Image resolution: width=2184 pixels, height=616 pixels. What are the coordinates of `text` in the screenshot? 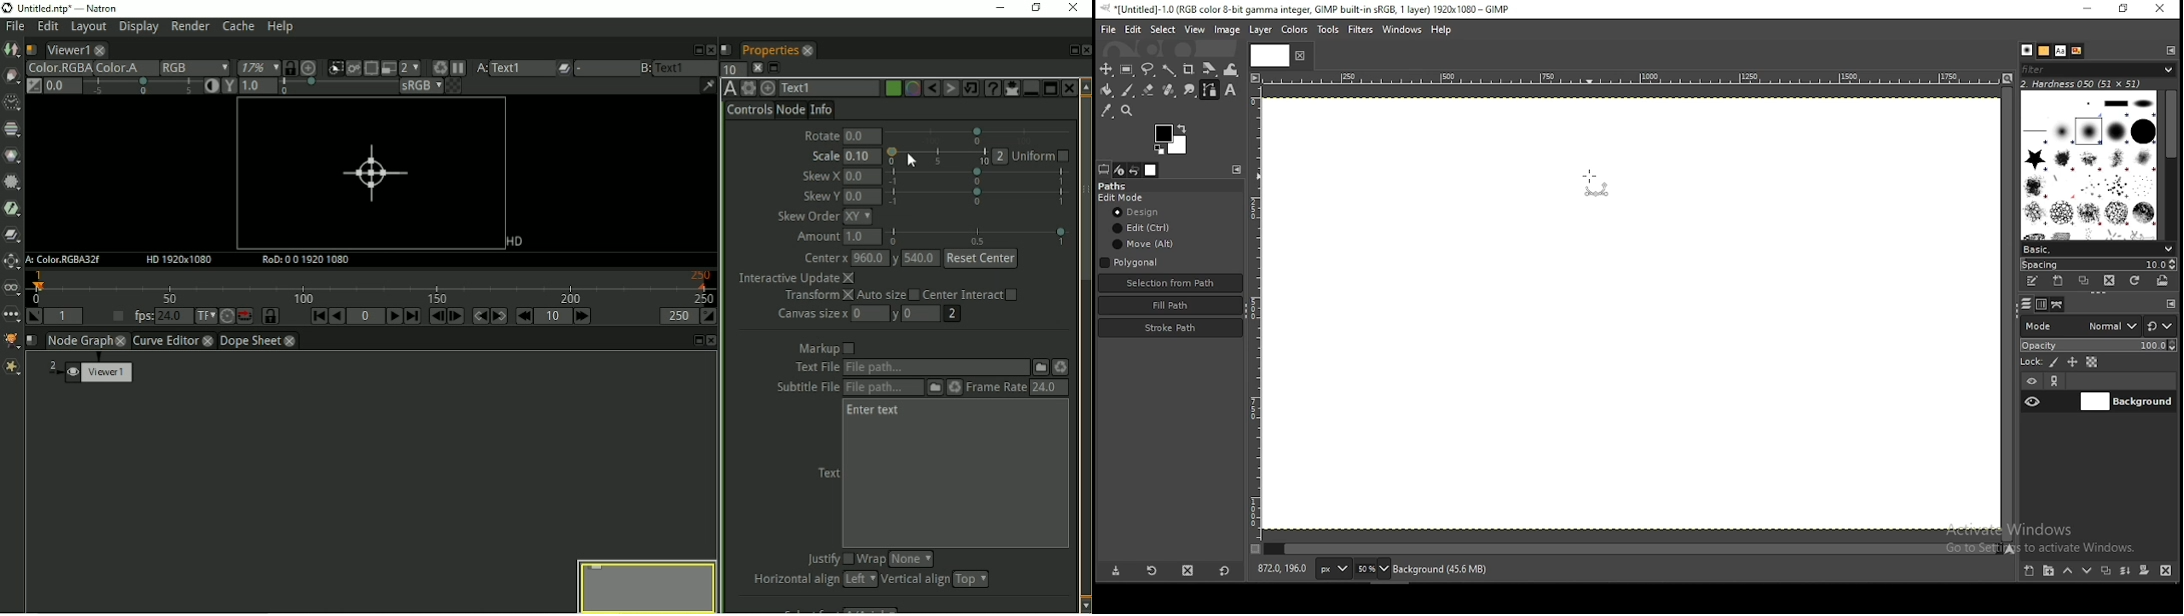 It's located at (2060, 50).